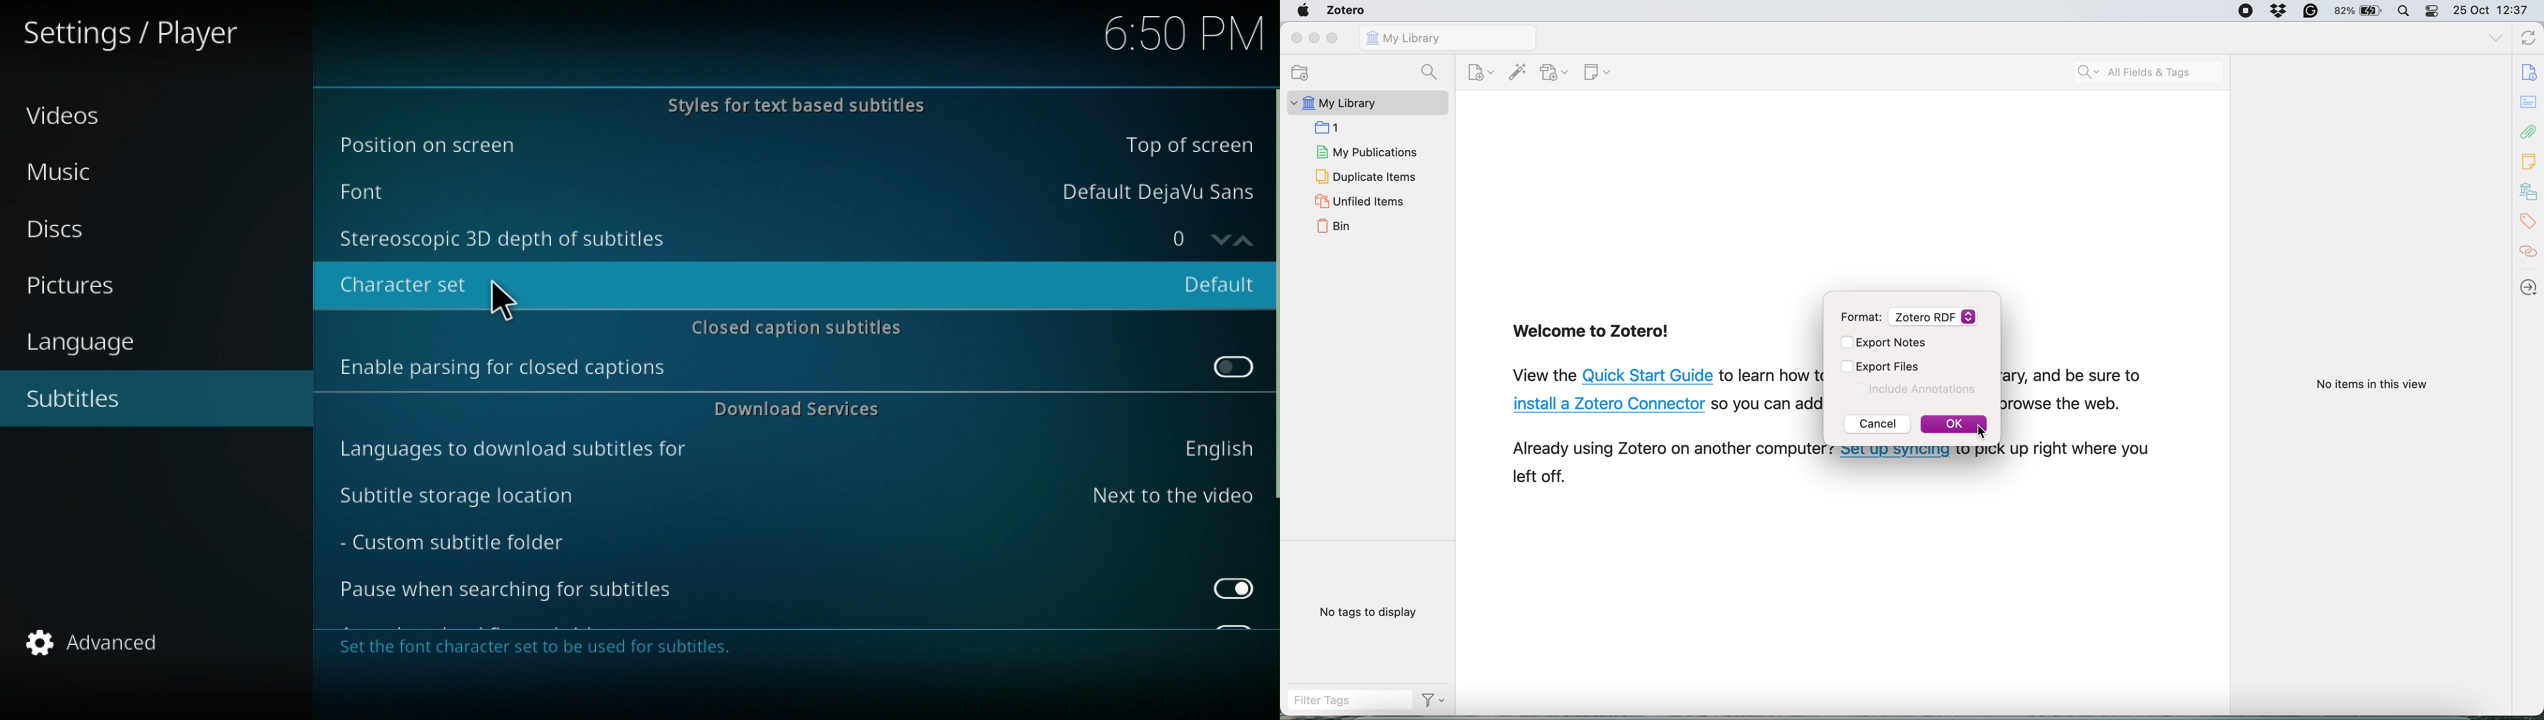 The width and height of the screenshot is (2548, 728). Describe the element at coordinates (1197, 237) in the screenshot. I see `number input` at that location.